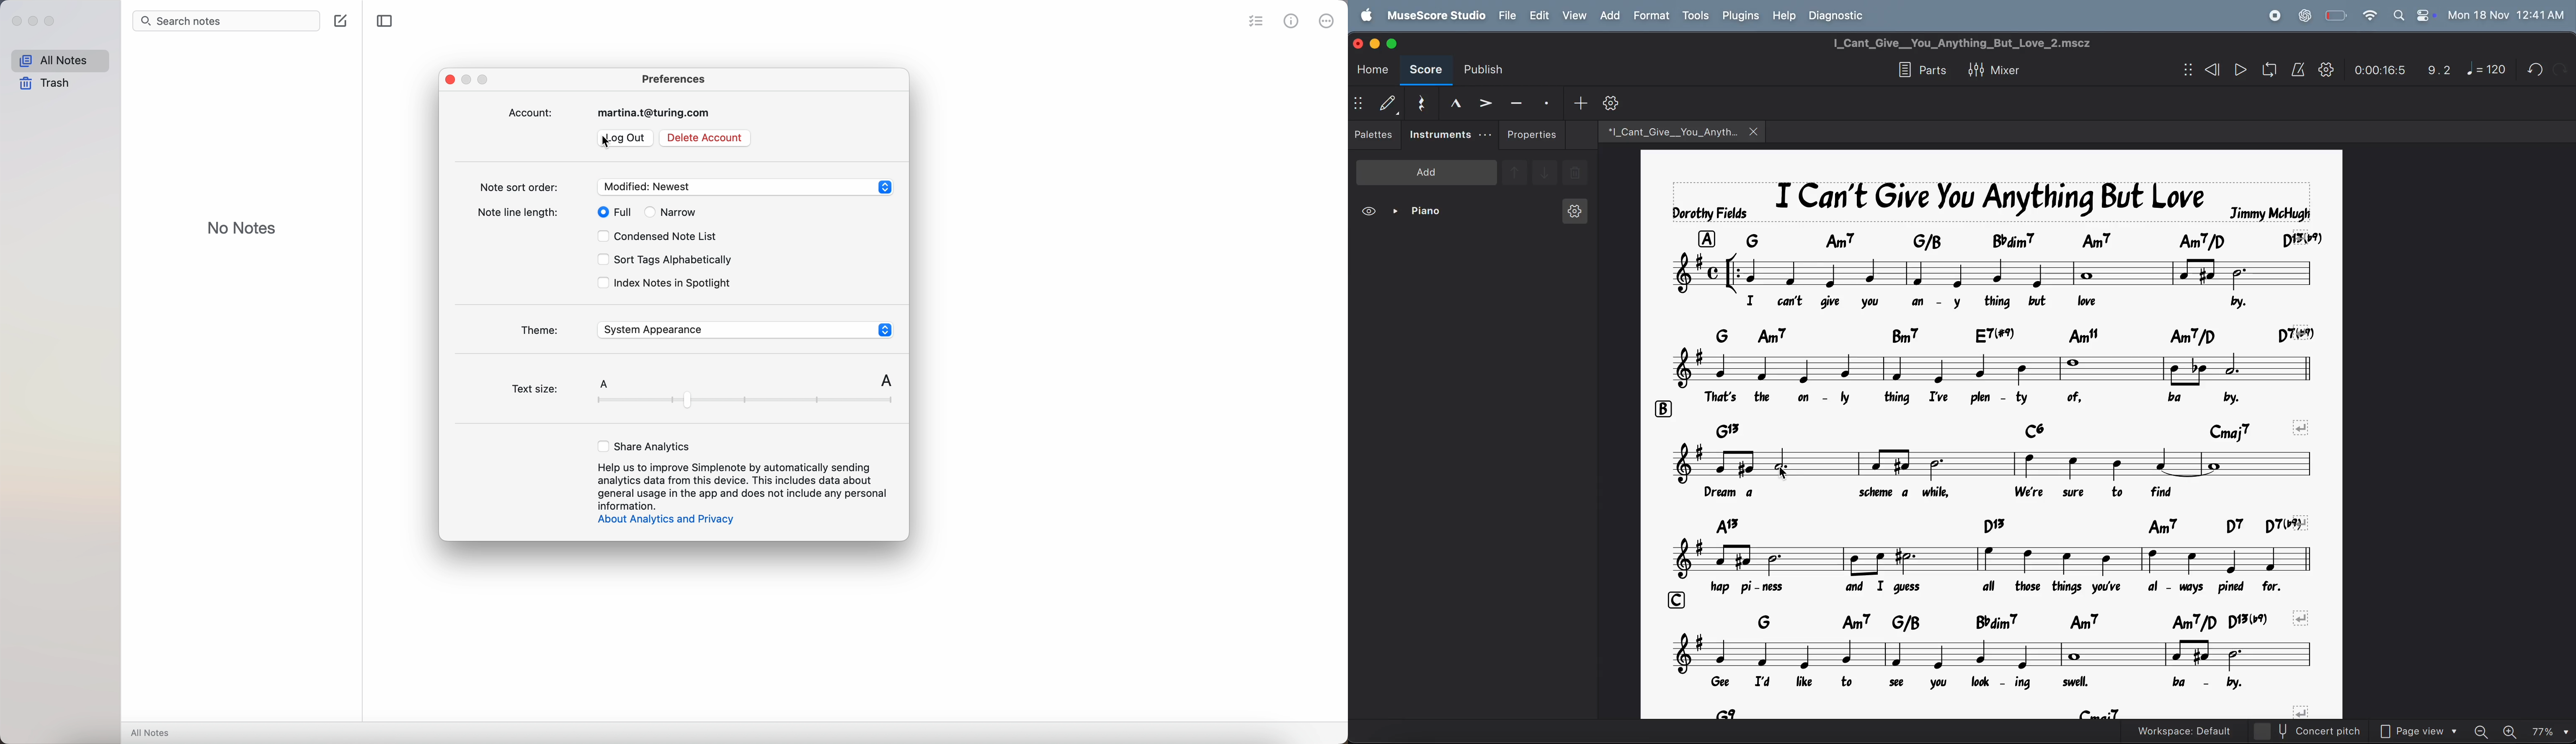  Describe the element at coordinates (517, 185) in the screenshot. I see `note sort order` at that location.